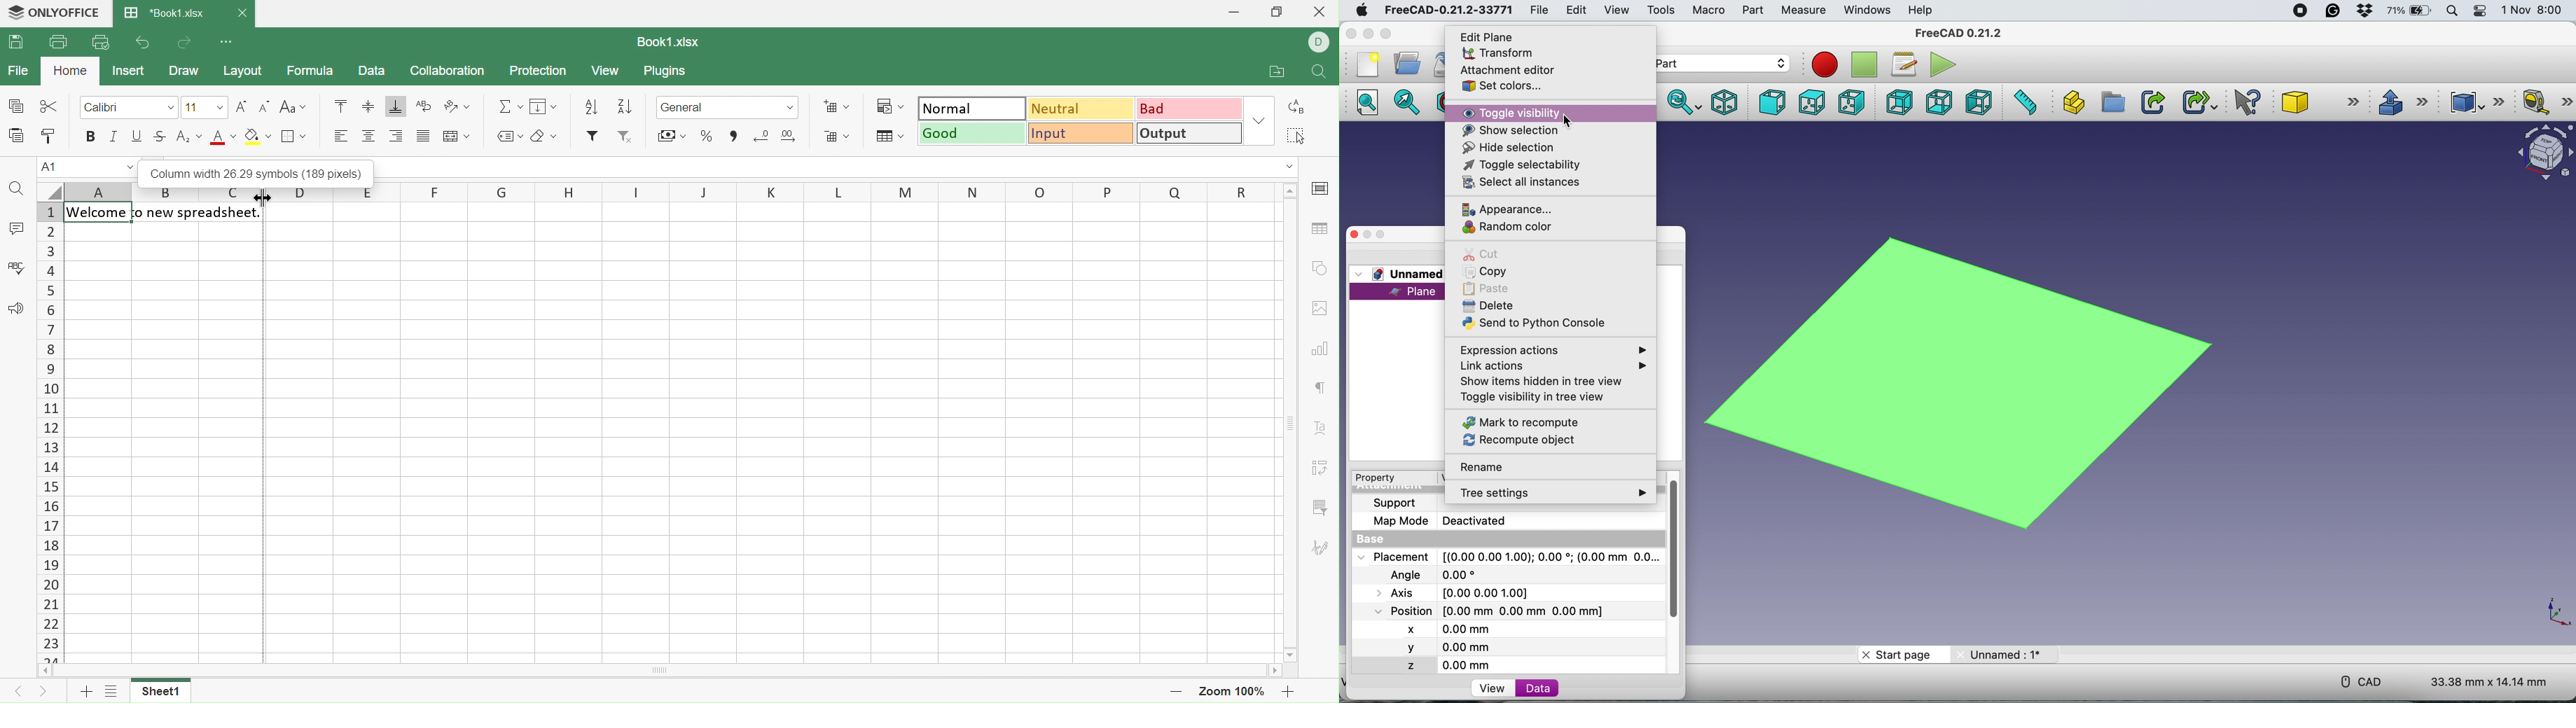 The height and width of the screenshot is (728, 2576). What do you see at coordinates (99, 41) in the screenshot?
I see `Quick Print` at bounding box center [99, 41].